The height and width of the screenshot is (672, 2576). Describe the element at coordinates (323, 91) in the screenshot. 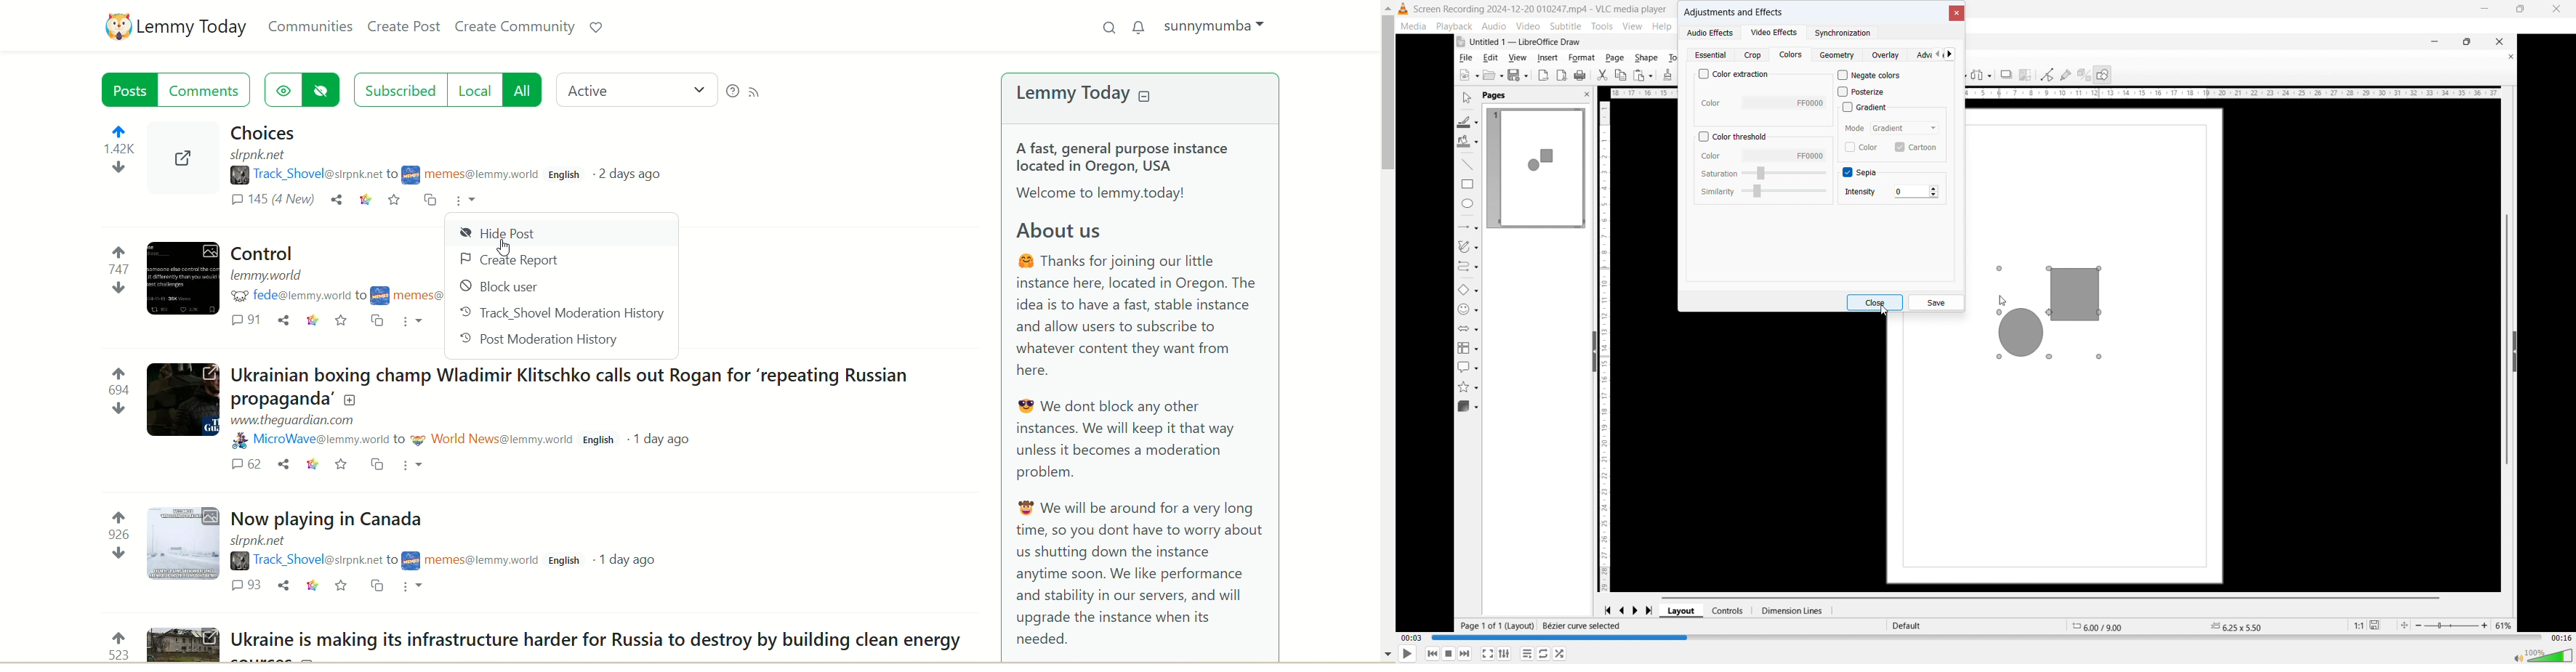

I see `hide hidden posts` at that location.